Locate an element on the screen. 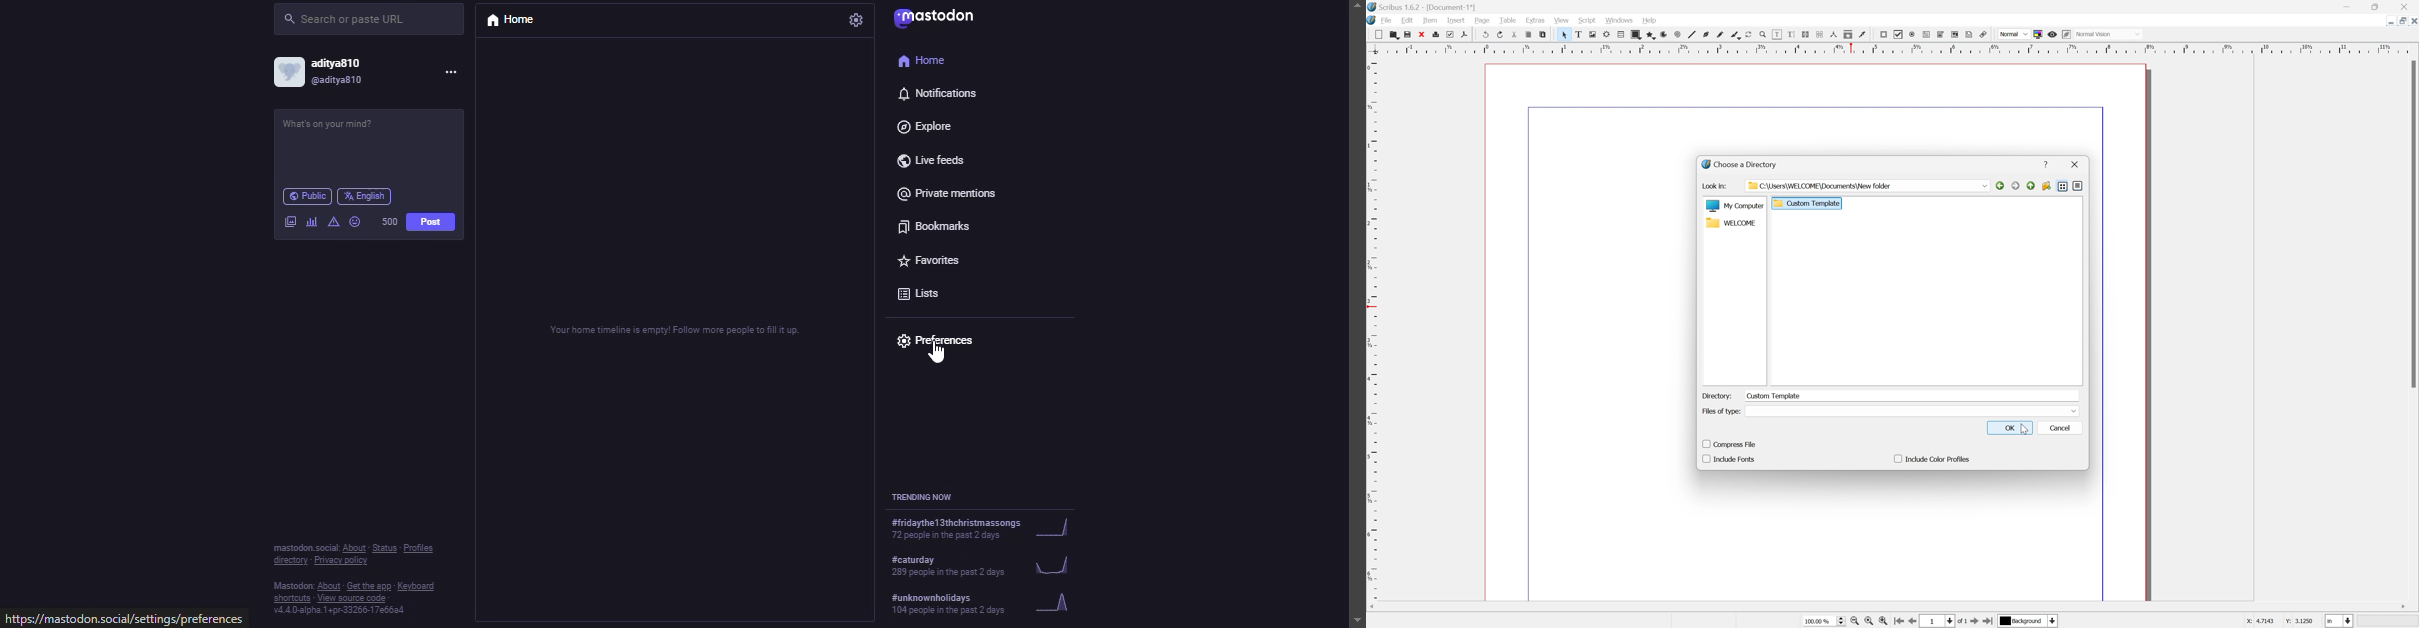  What's on your mind? is located at coordinates (338, 126).